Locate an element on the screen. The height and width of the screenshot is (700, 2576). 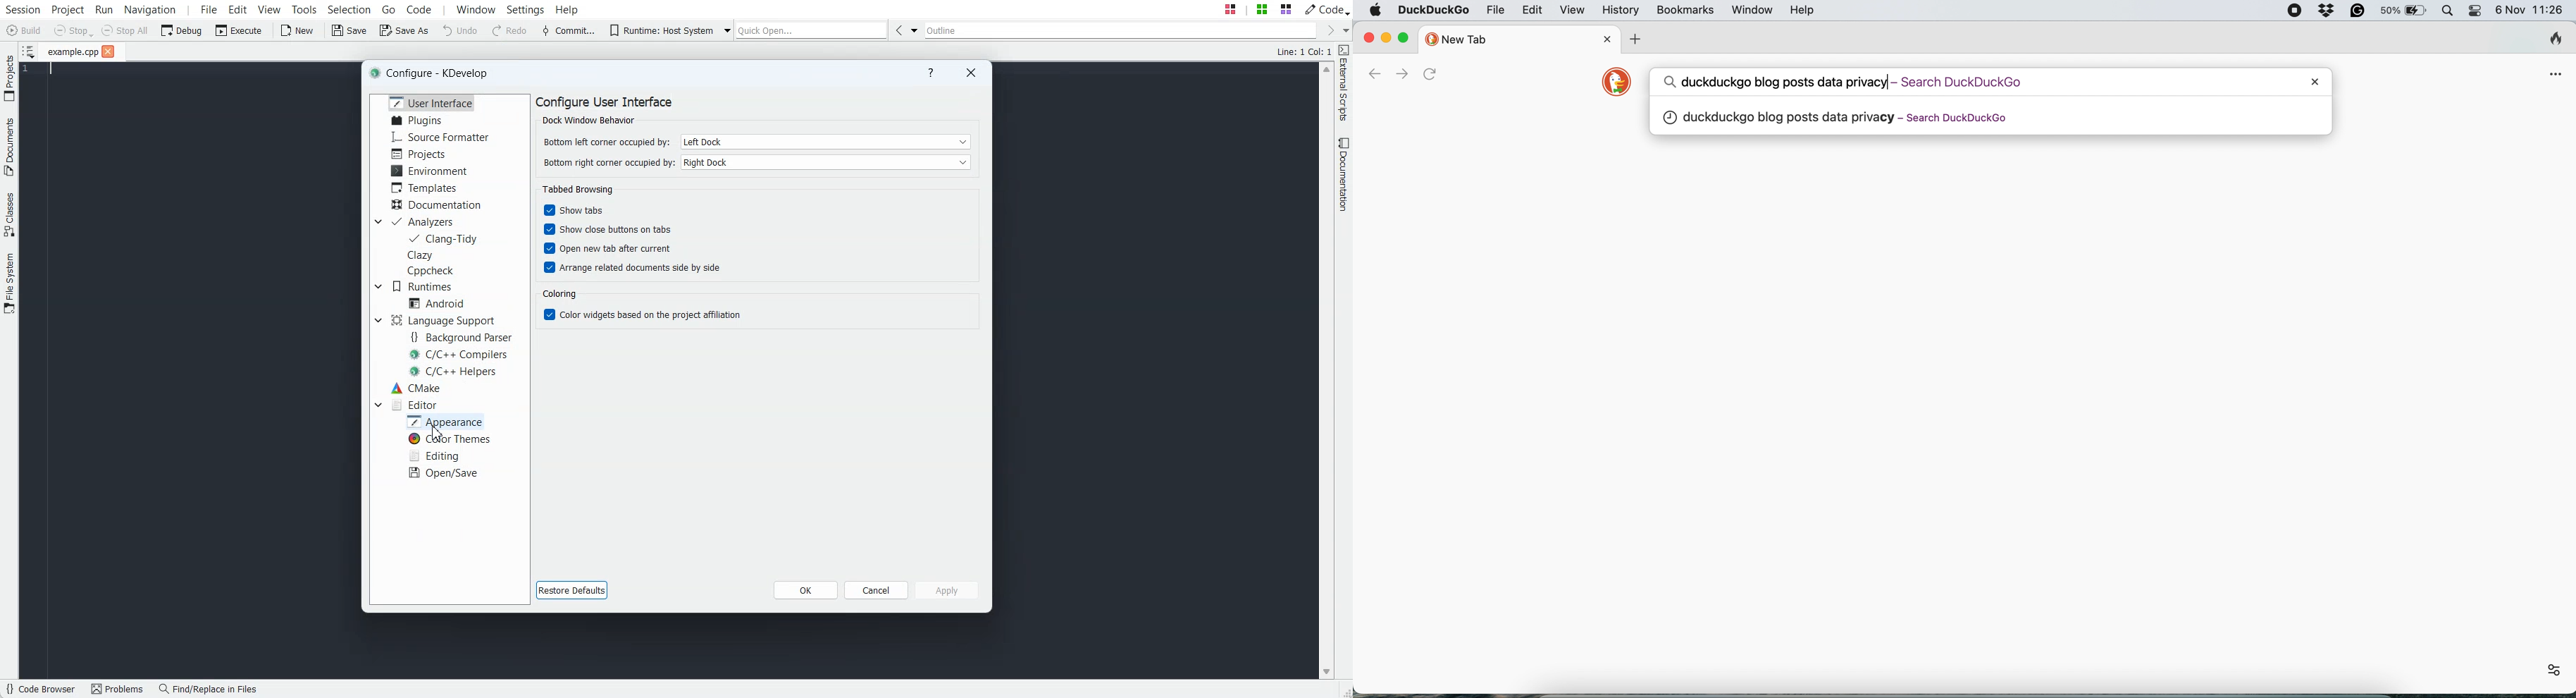
OK is located at coordinates (806, 589).